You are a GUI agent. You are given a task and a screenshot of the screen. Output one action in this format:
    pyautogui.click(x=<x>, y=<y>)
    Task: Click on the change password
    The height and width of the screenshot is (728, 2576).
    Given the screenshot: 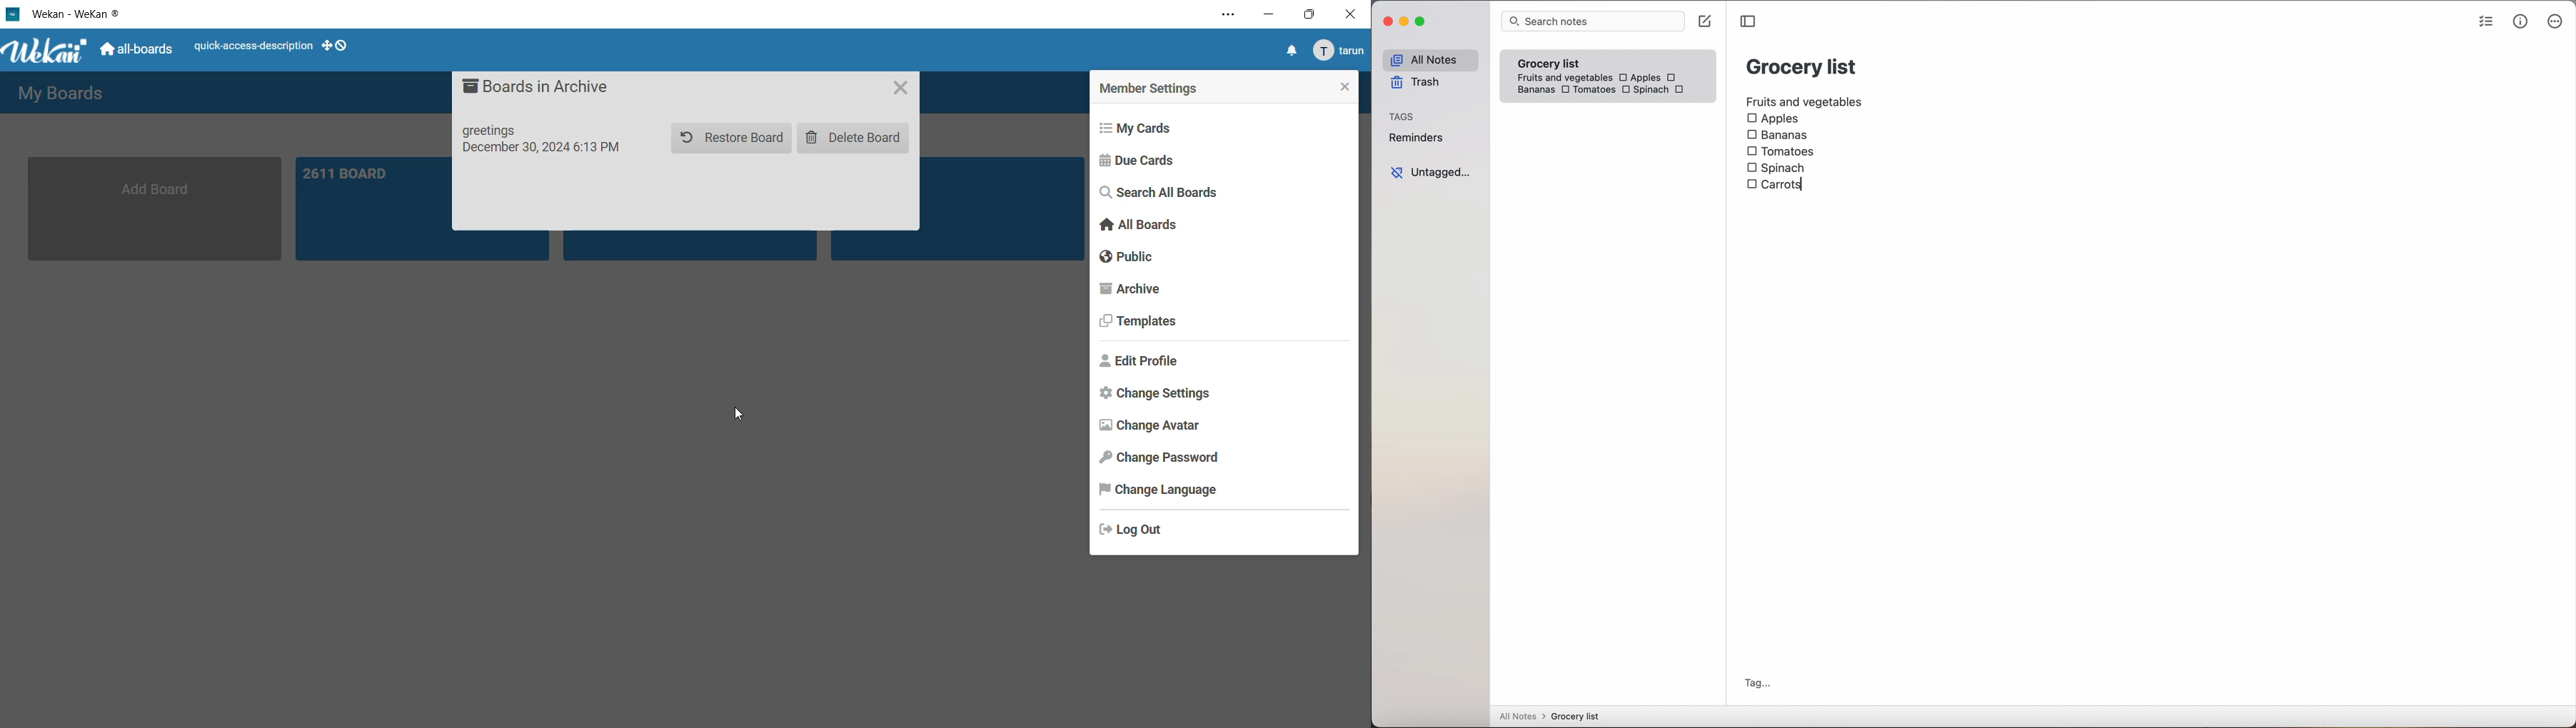 What is the action you would take?
    pyautogui.click(x=1164, y=458)
    